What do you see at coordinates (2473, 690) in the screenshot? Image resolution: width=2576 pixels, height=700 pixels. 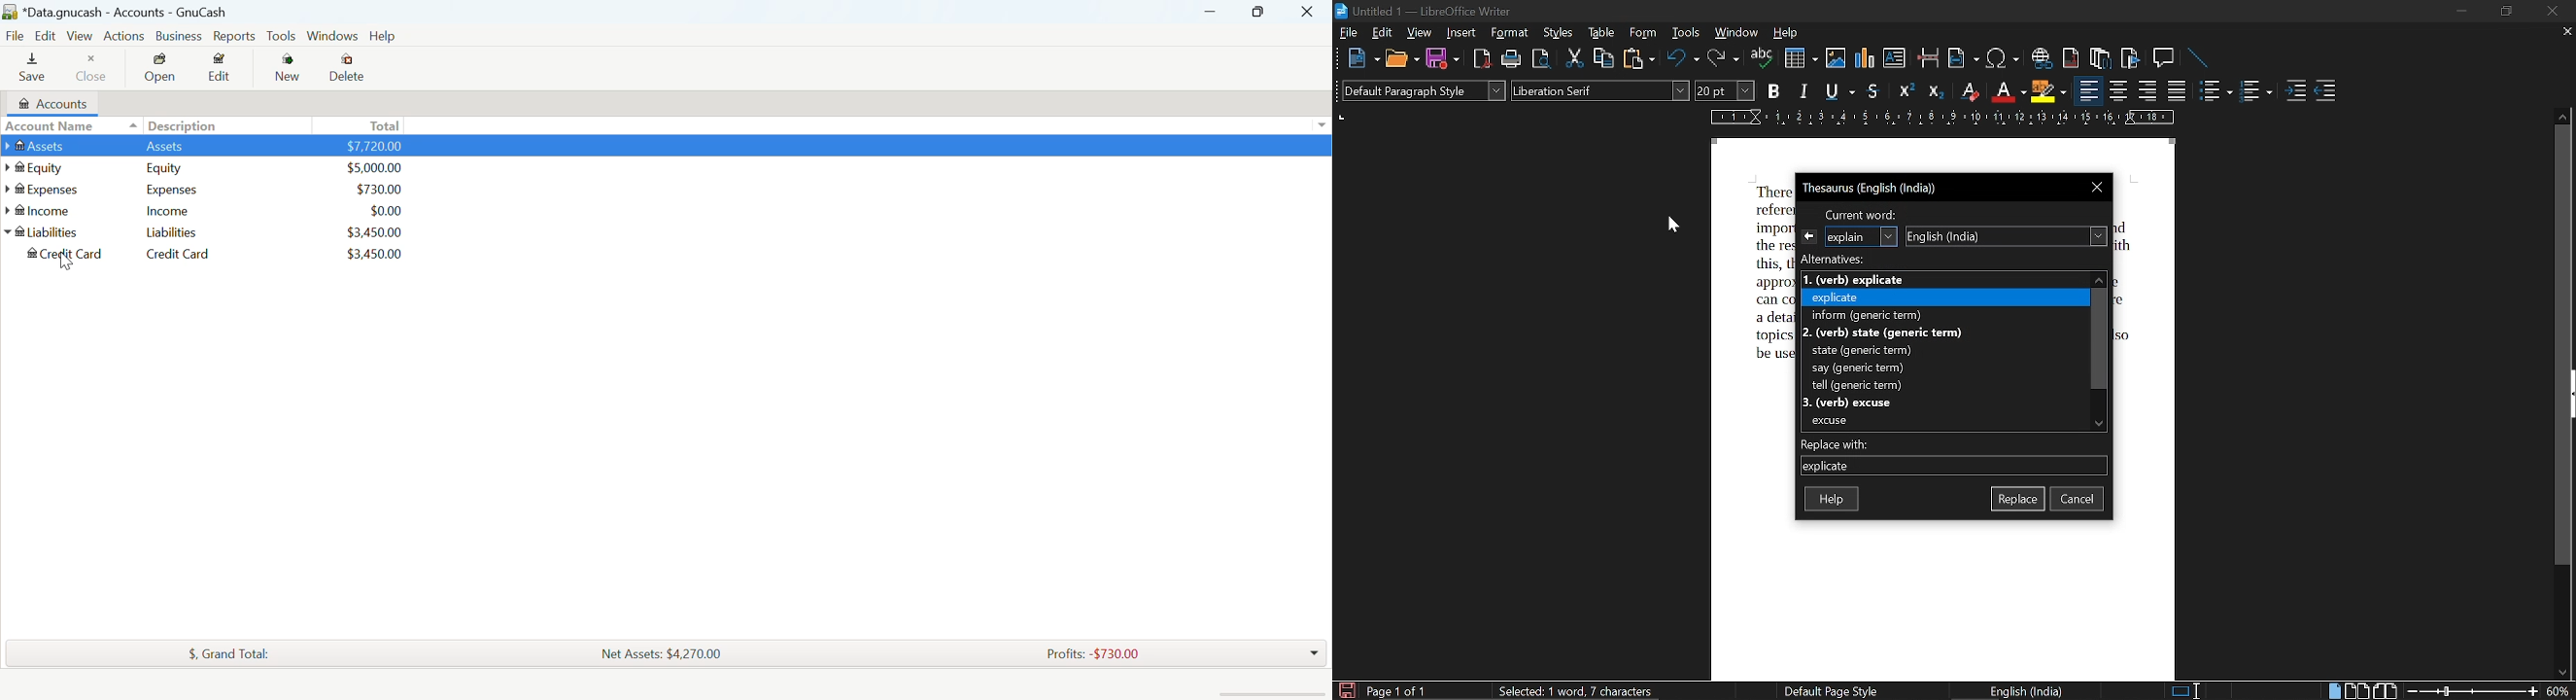 I see `change zoom` at bounding box center [2473, 690].